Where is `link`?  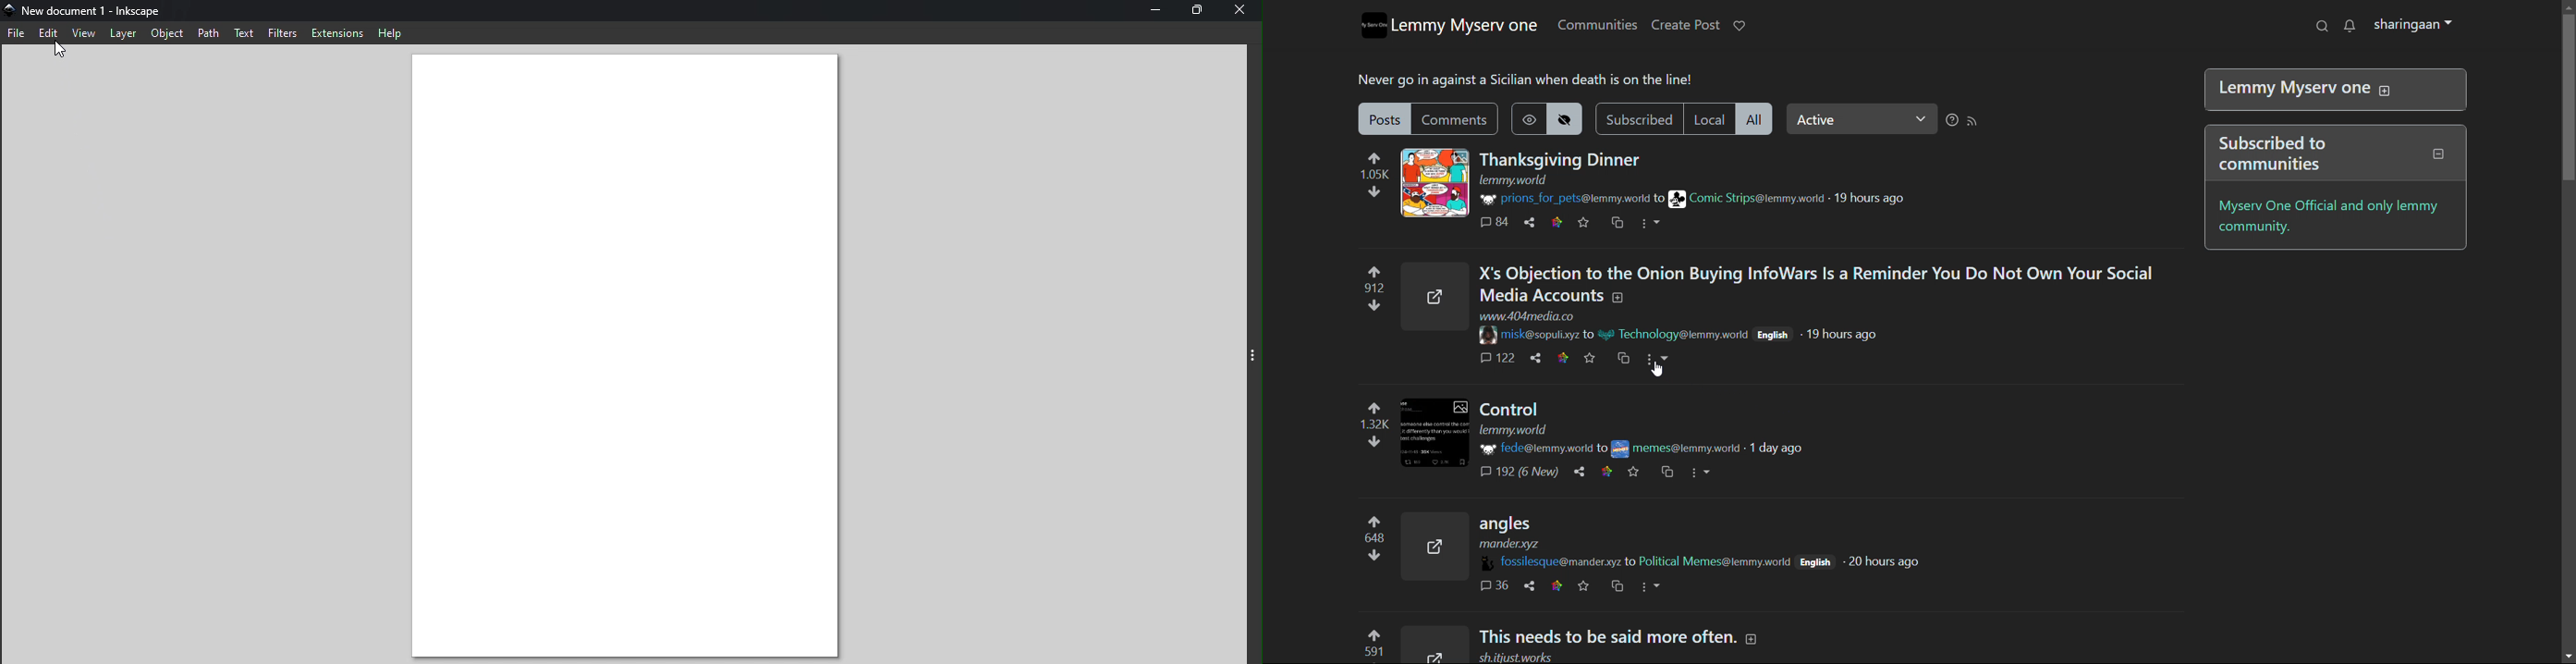 link is located at coordinates (1557, 222).